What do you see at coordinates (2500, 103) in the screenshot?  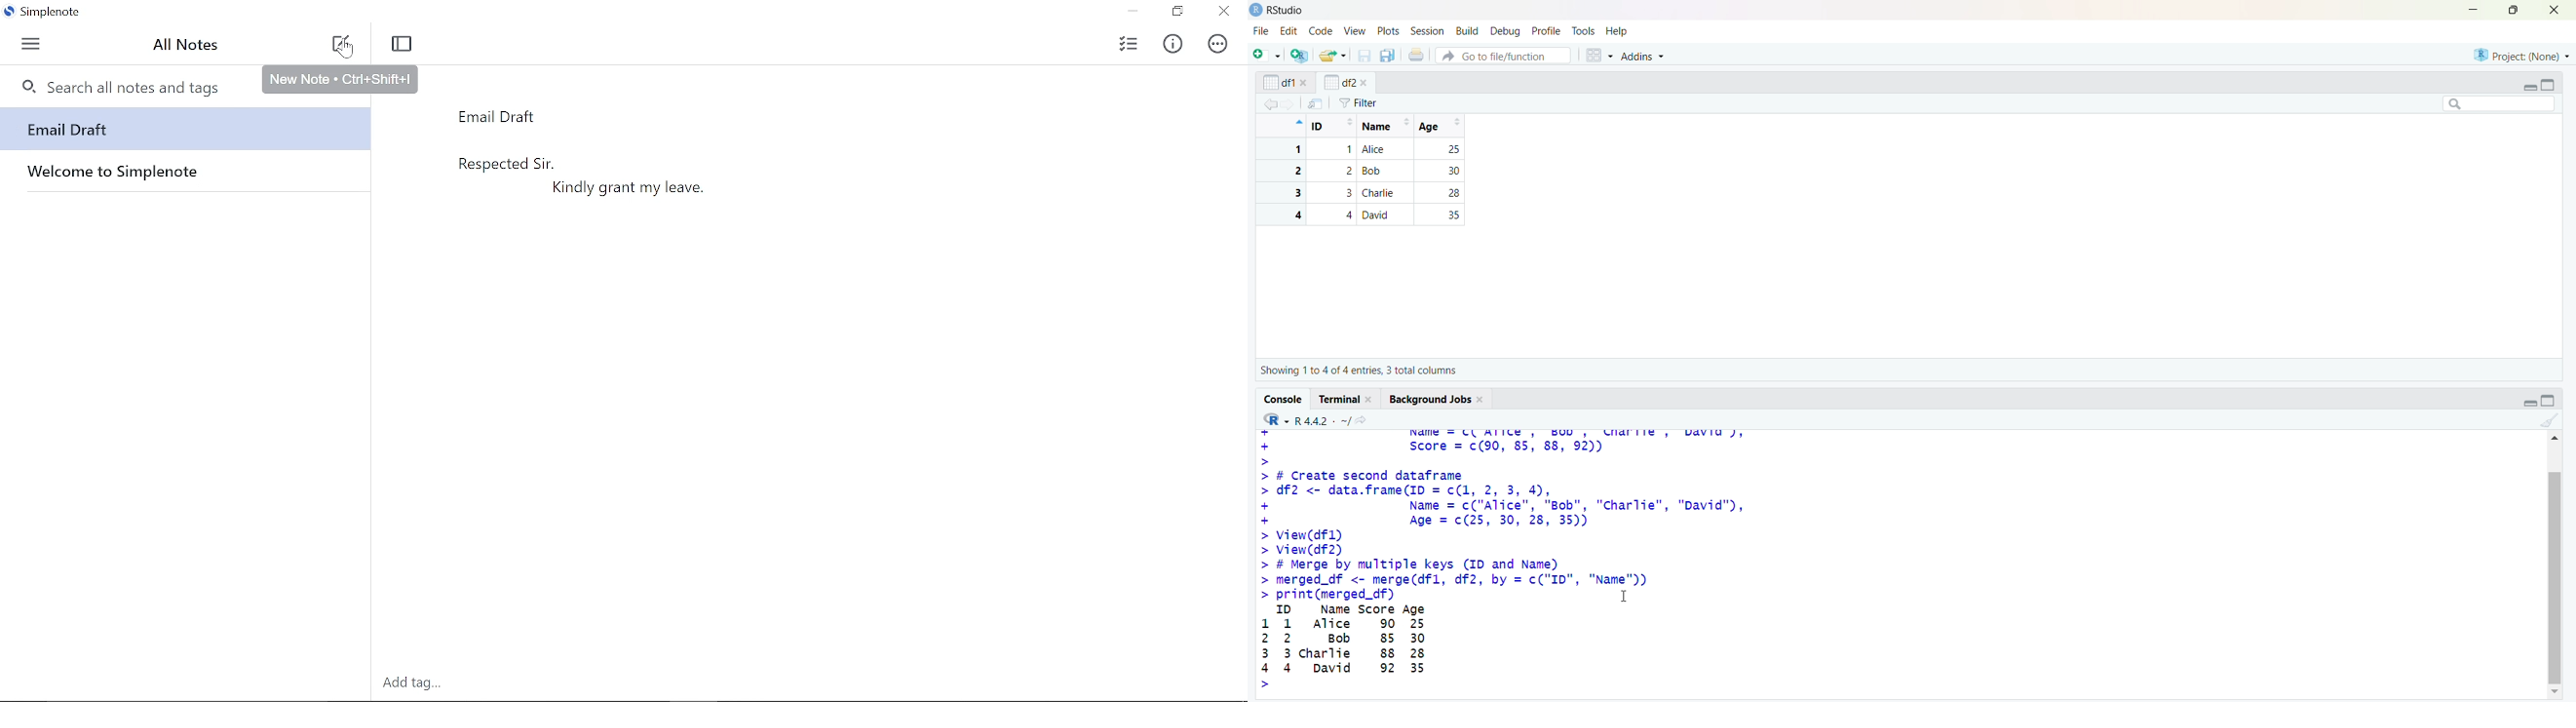 I see `searchbox` at bounding box center [2500, 103].